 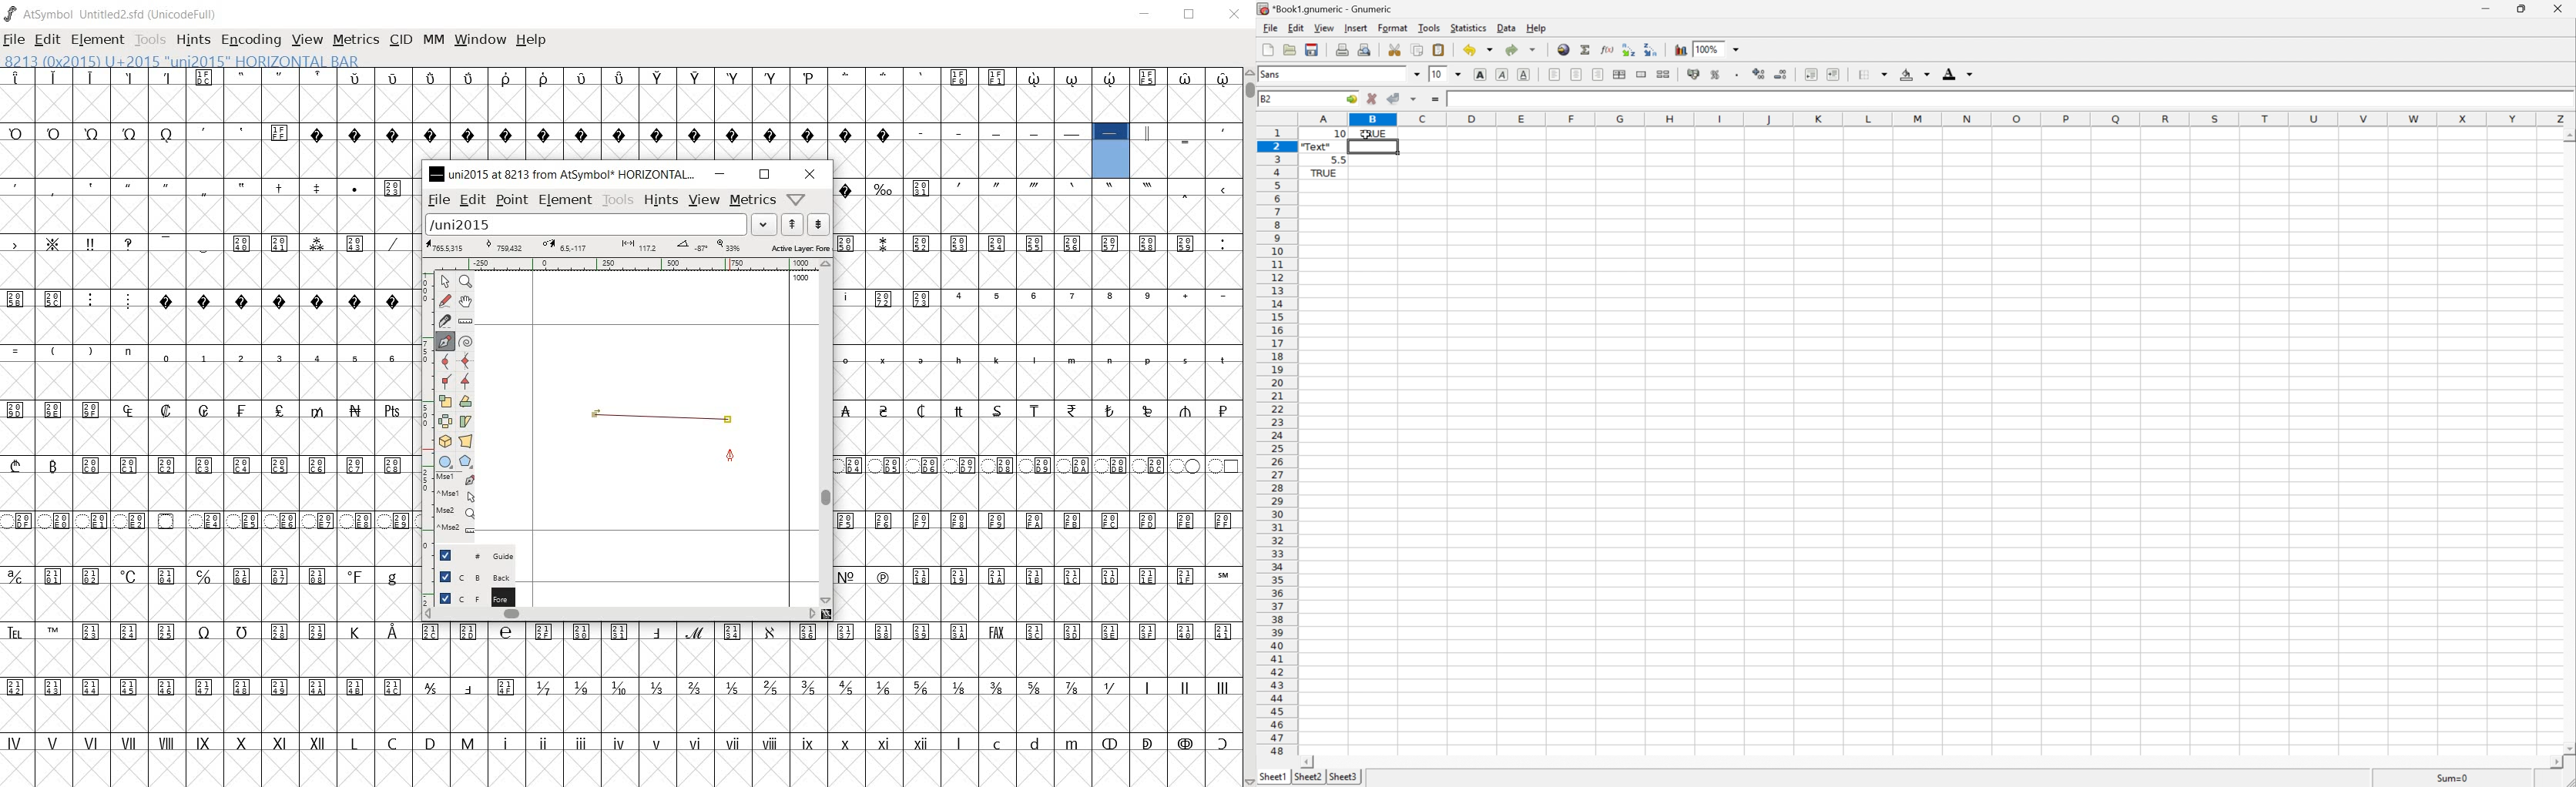 What do you see at coordinates (1111, 152) in the screenshot?
I see `8213 (0x2015) U+2015 "uni2015" HORIZONTAL BAR` at bounding box center [1111, 152].